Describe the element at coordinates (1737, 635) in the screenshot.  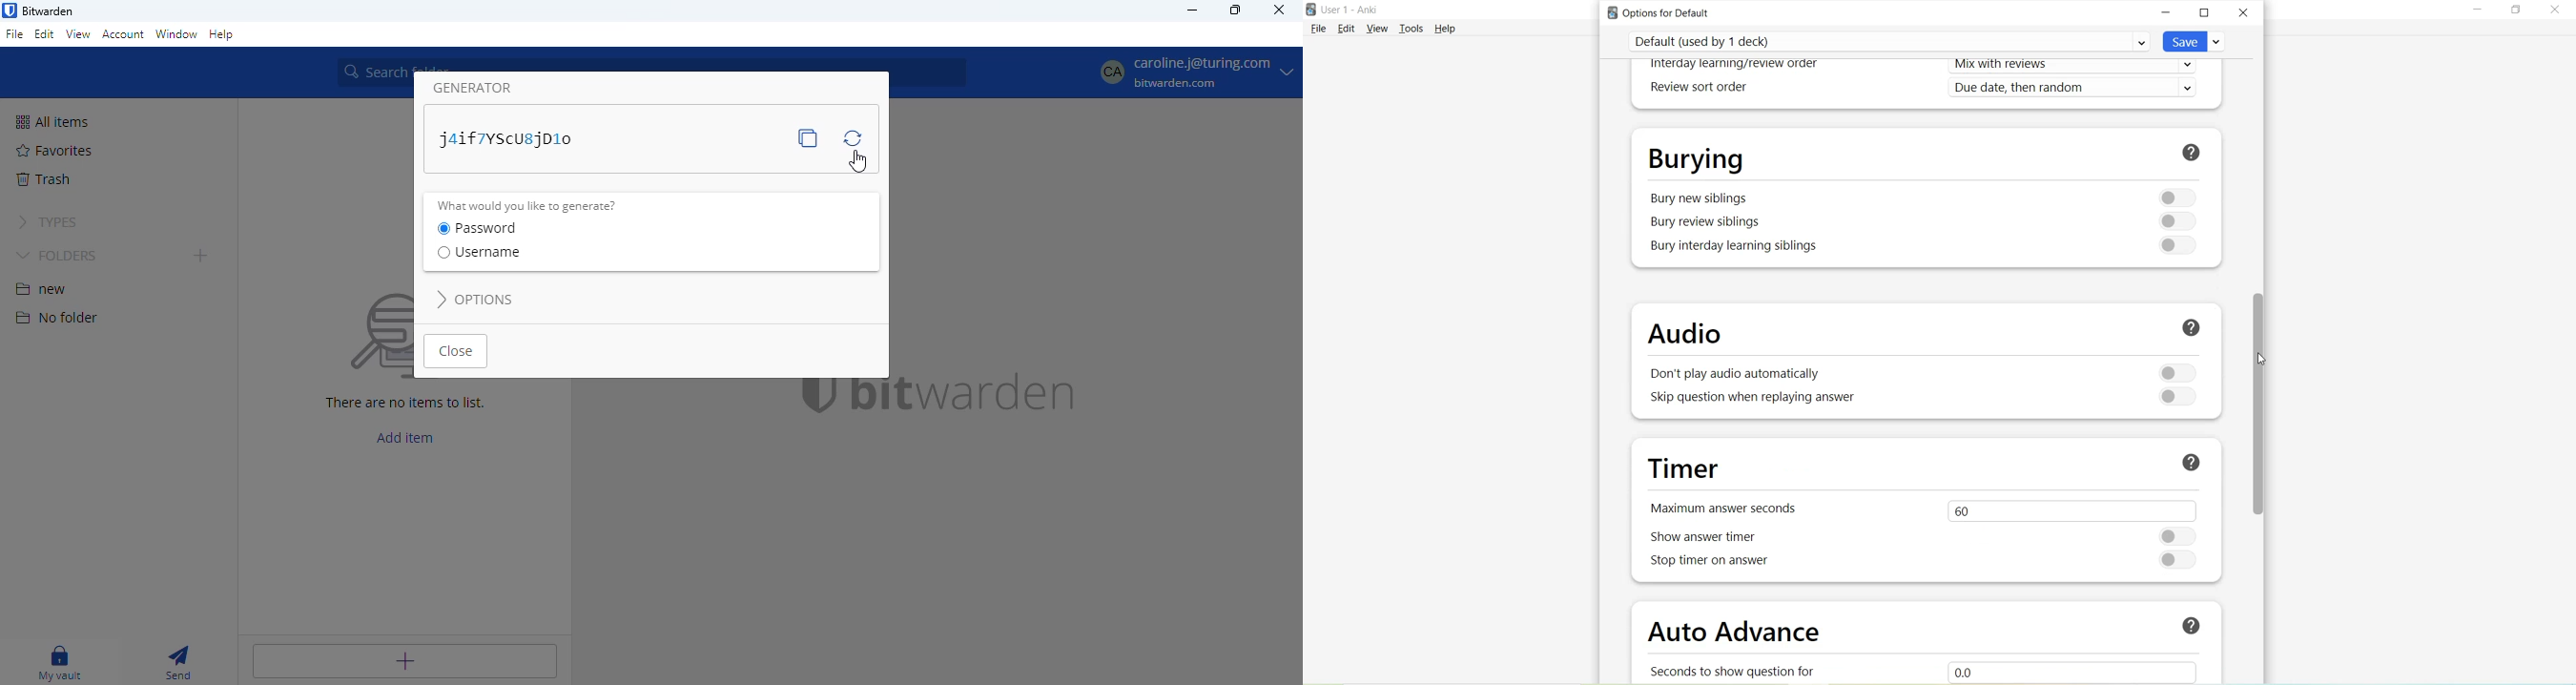
I see `Auto Advance` at that location.